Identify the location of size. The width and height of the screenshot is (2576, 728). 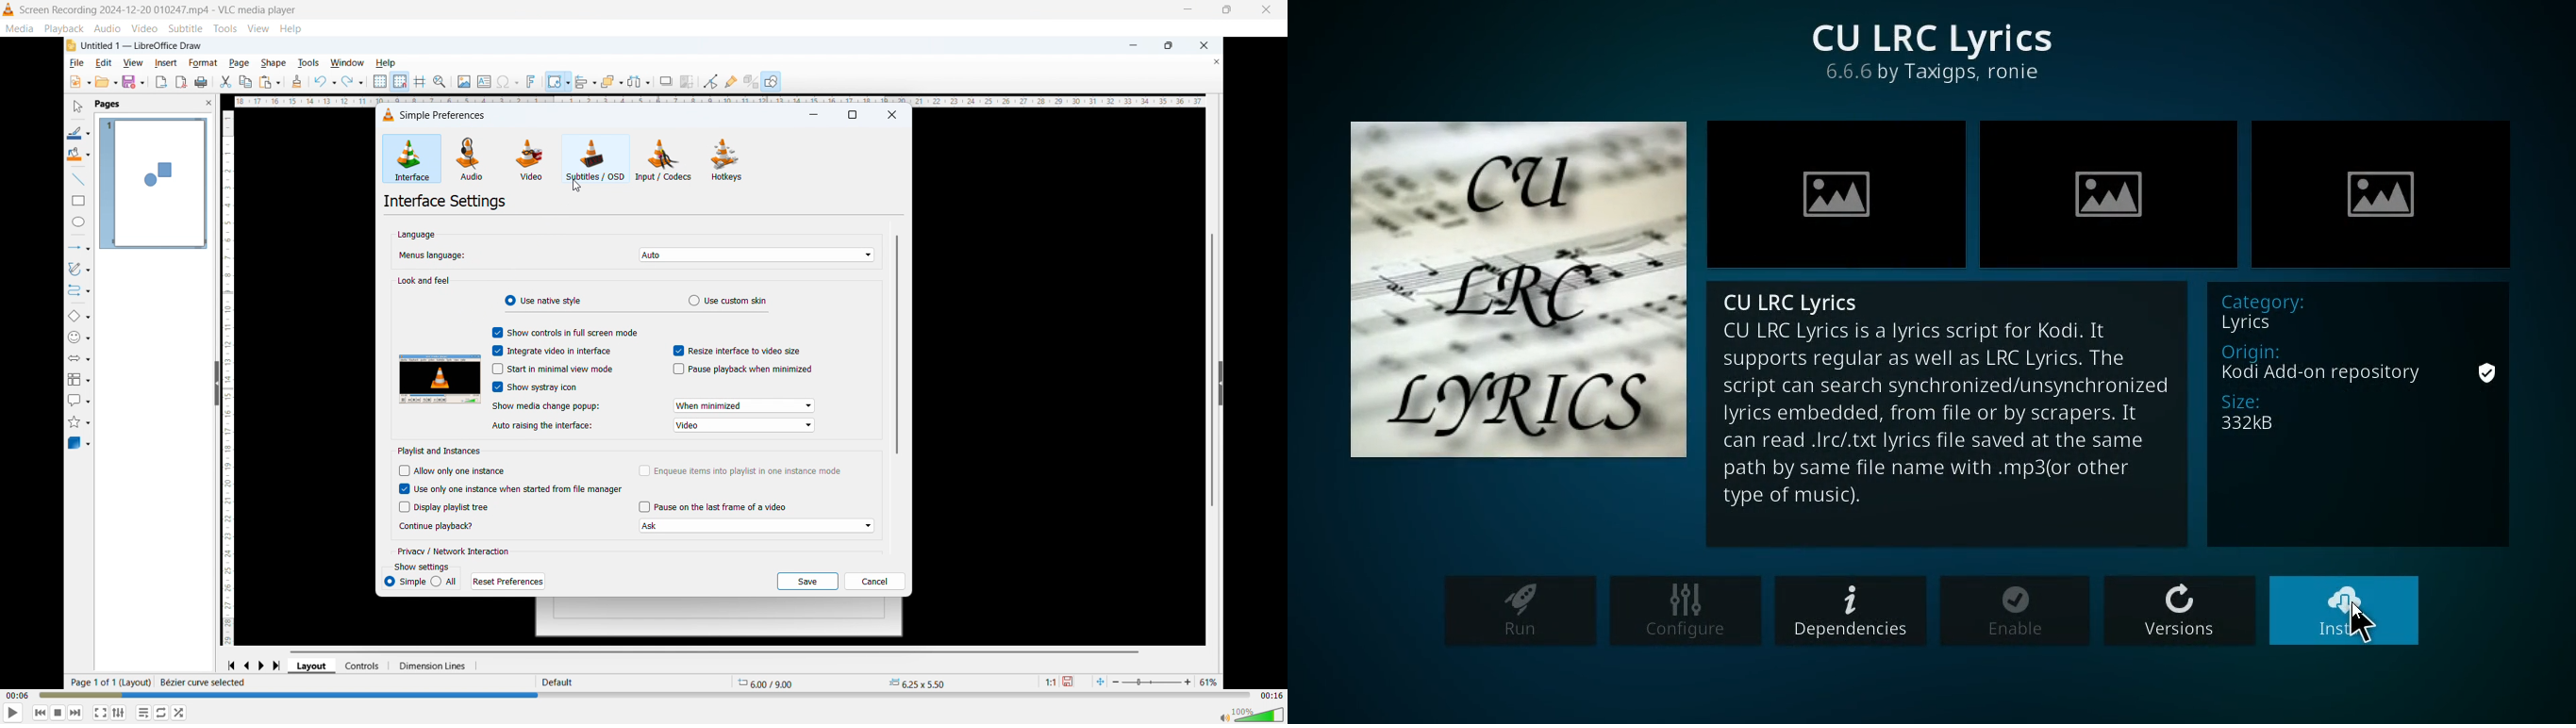
(2257, 416).